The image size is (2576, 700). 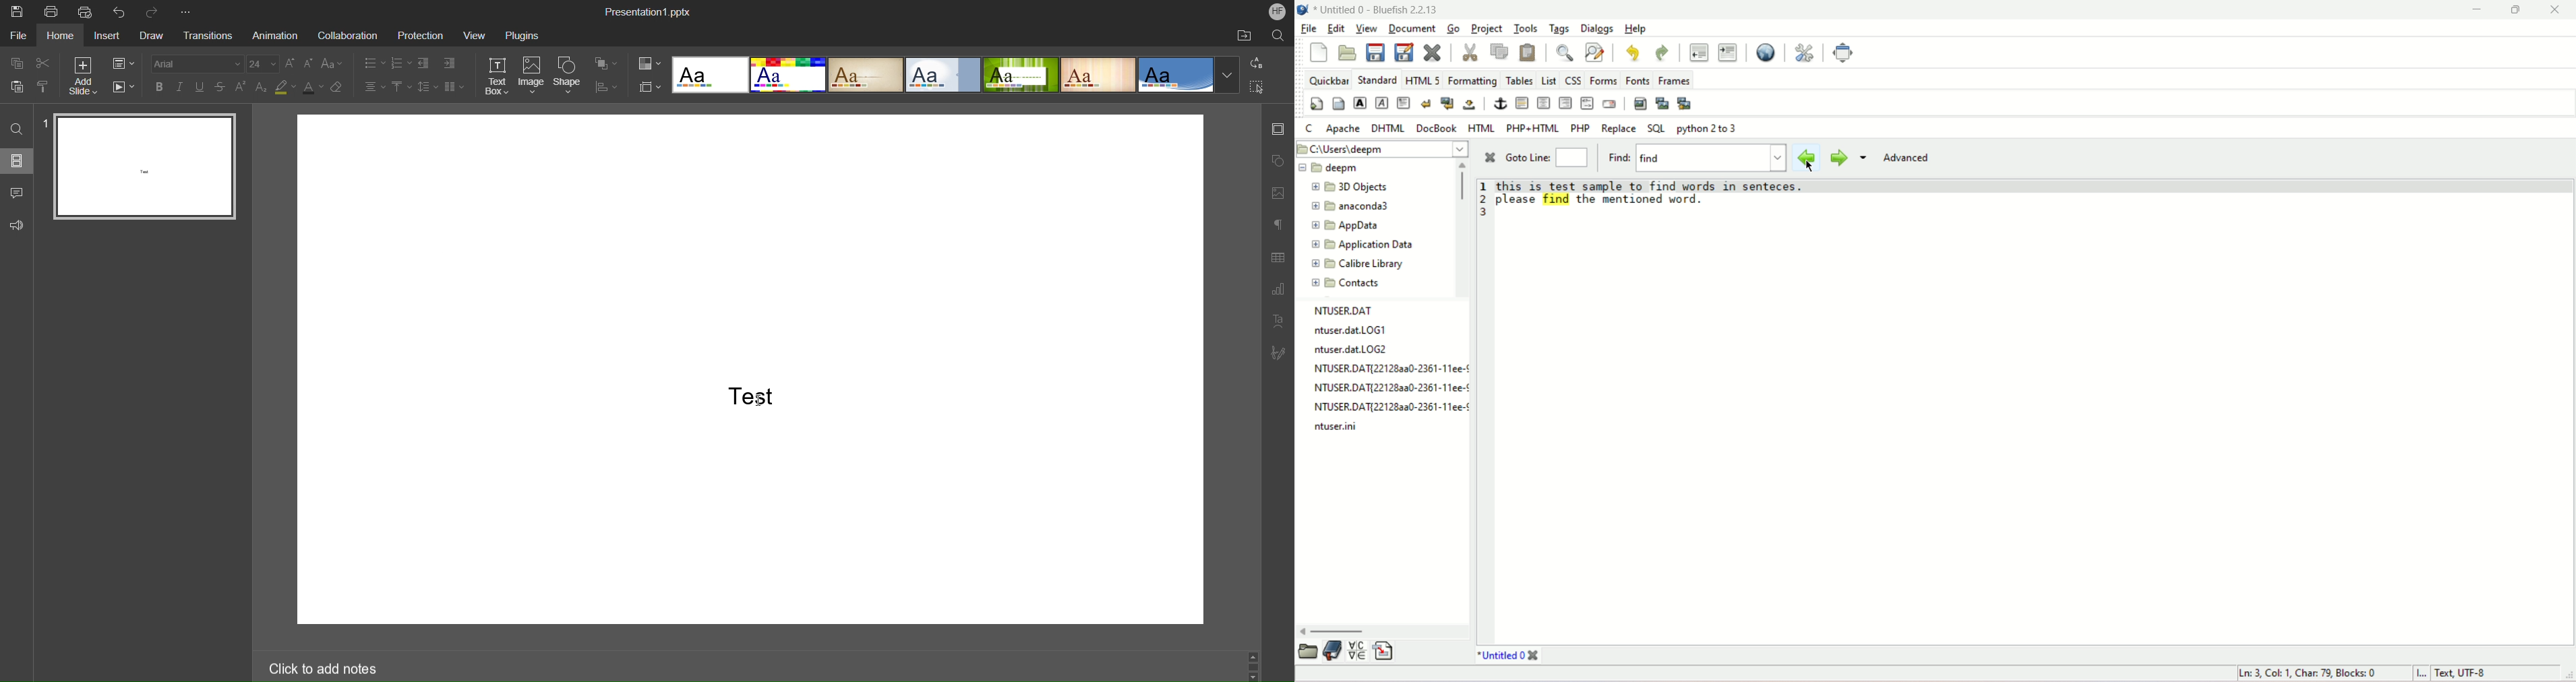 I want to click on python 2 to 3, so click(x=1707, y=129).